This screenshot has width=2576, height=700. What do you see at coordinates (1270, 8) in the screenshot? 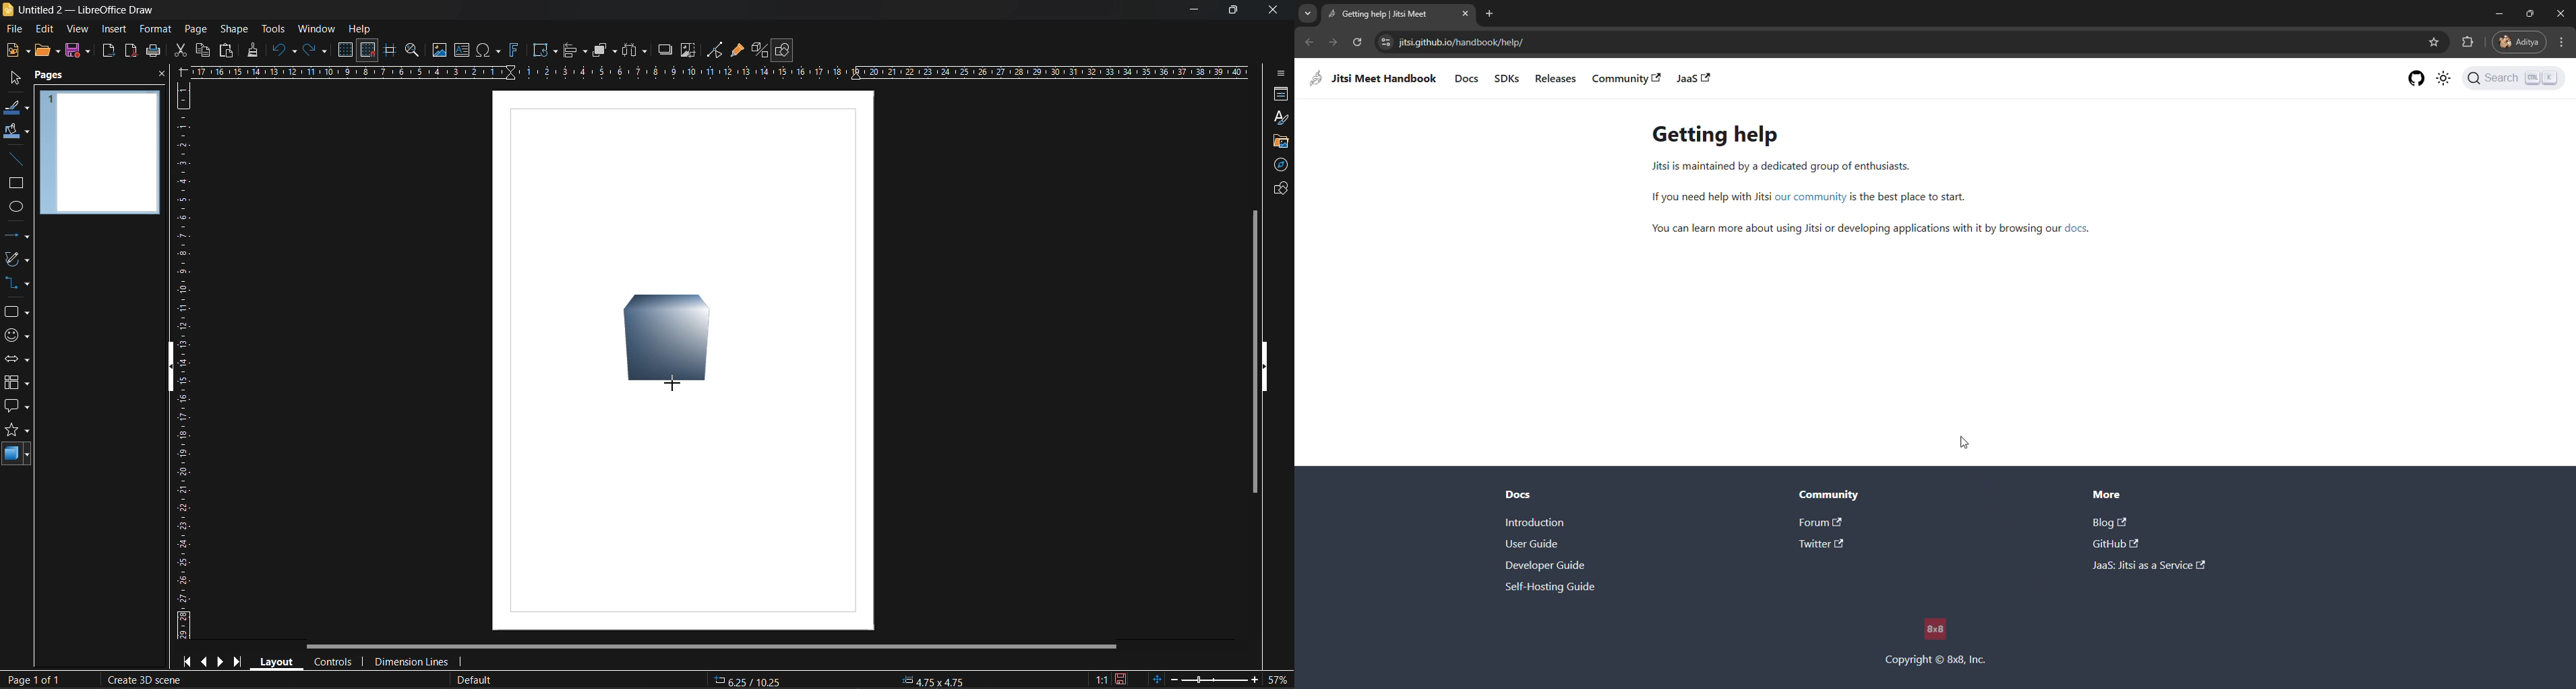
I see `close` at bounding box center [1270, 8].